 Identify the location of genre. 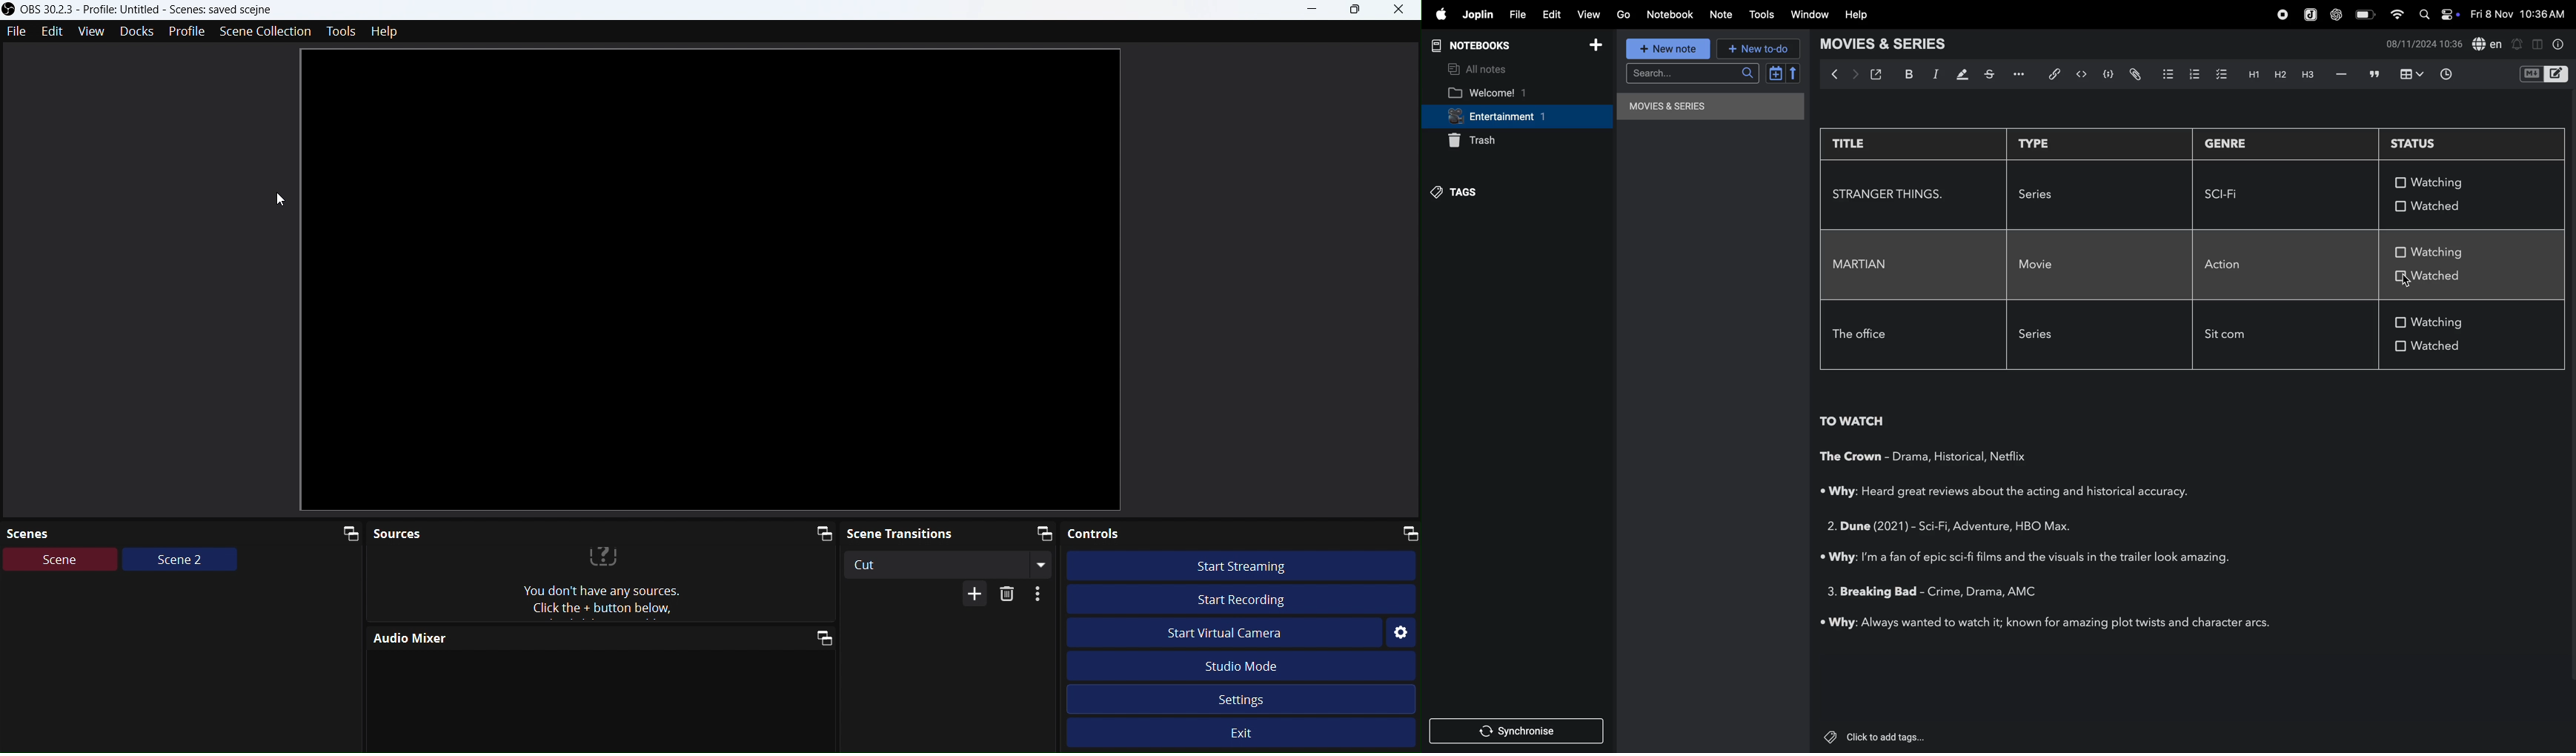
(2226, 145).